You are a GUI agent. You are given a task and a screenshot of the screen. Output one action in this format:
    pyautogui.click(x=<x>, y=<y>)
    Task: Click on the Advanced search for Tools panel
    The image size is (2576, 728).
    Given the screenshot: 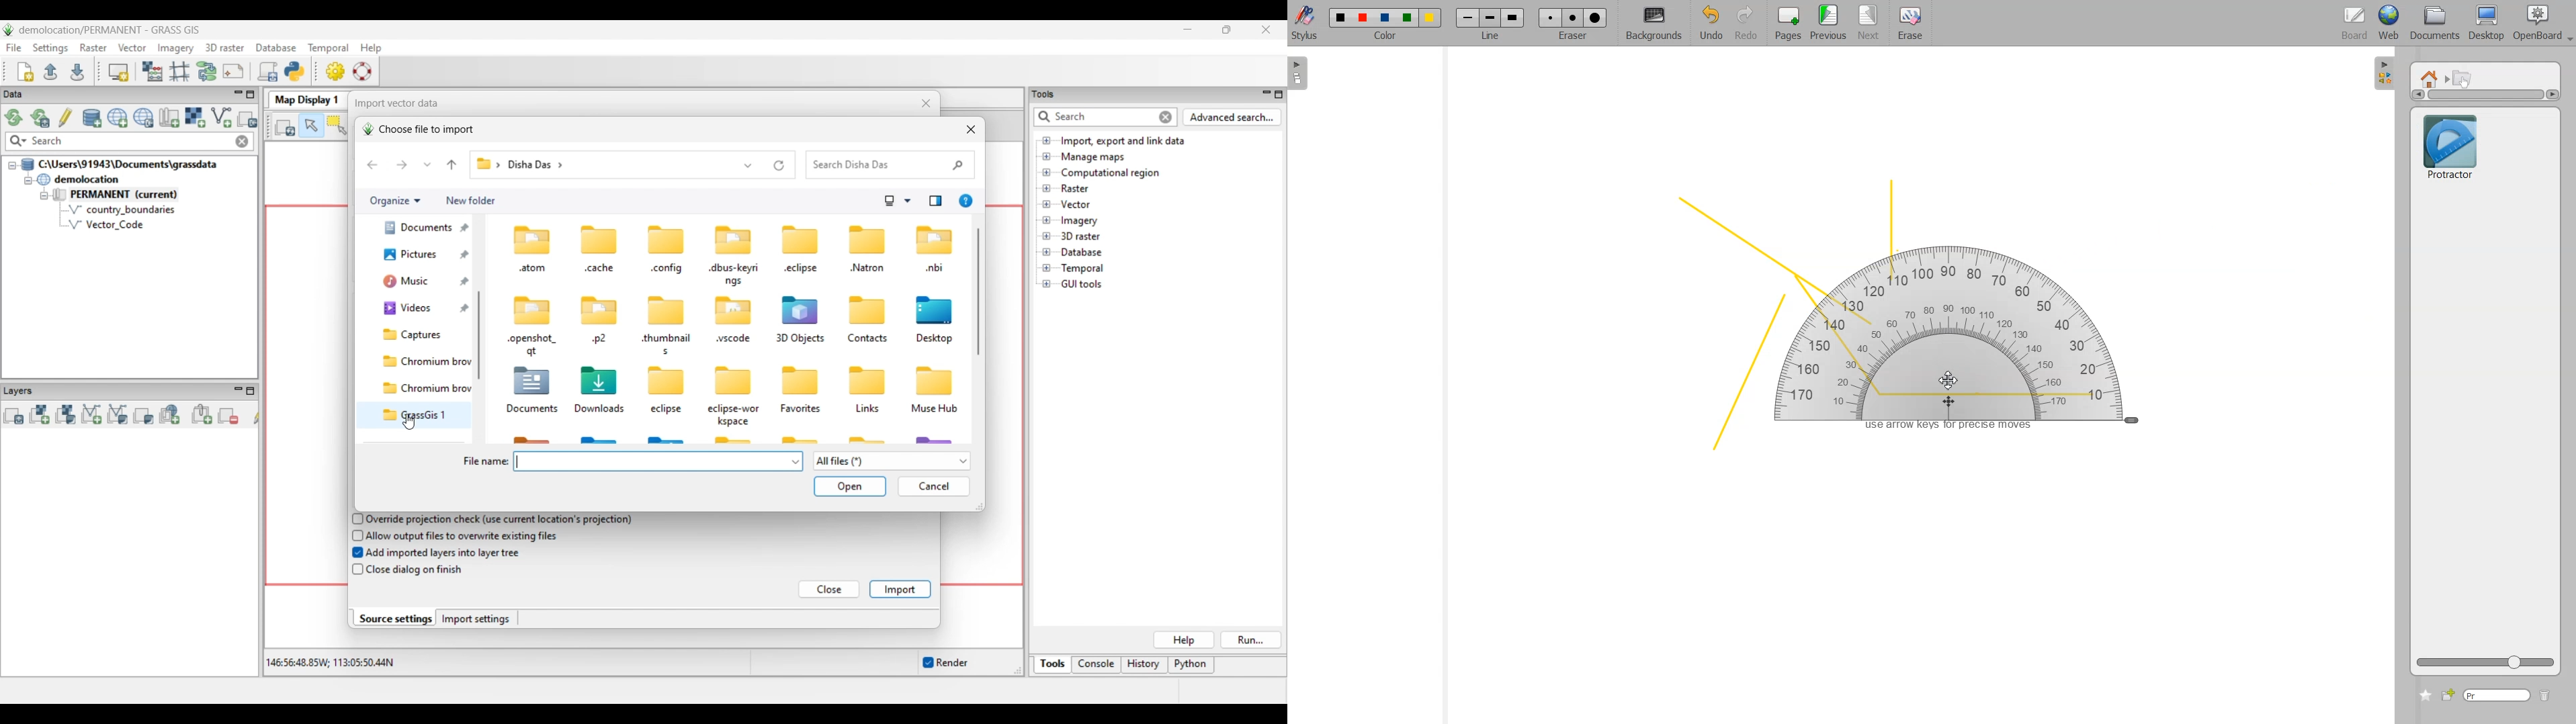 What is the action you would take?
    pyautogui.click(x=1233, y=117)
    